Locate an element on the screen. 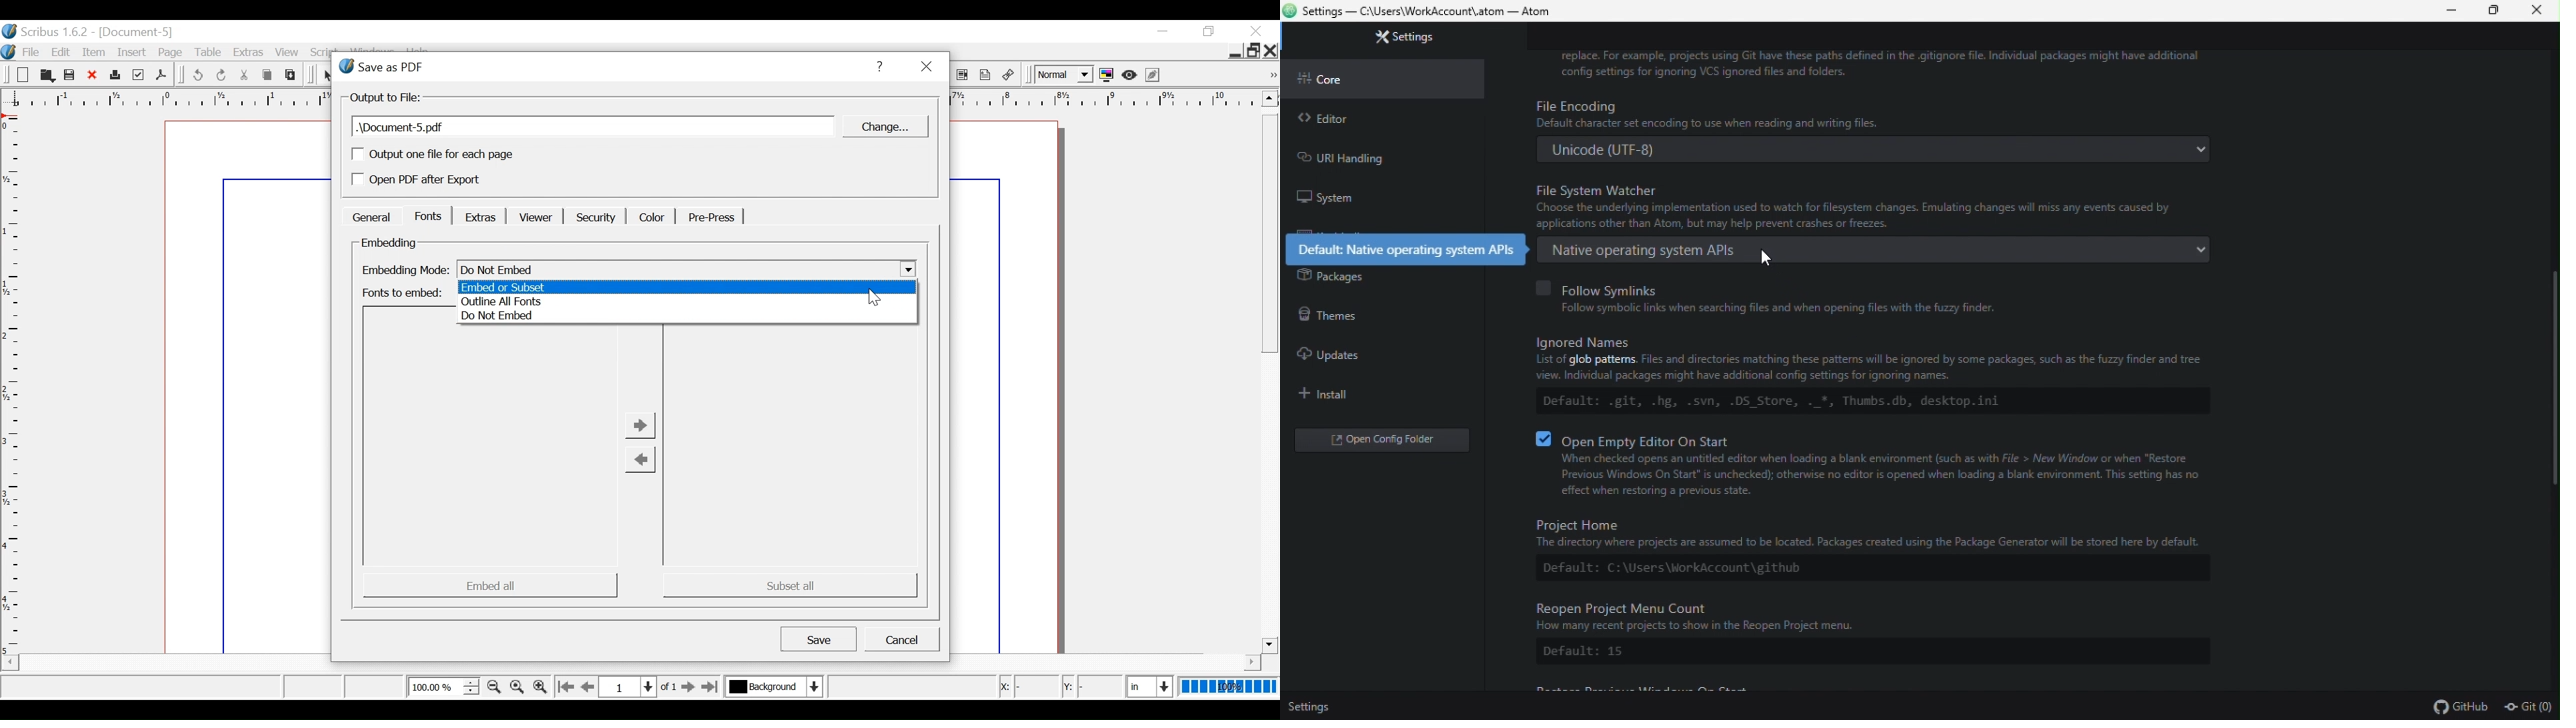 This screenshot has height=728, width=2576. File encoding is located at coordinates (1876, 128).